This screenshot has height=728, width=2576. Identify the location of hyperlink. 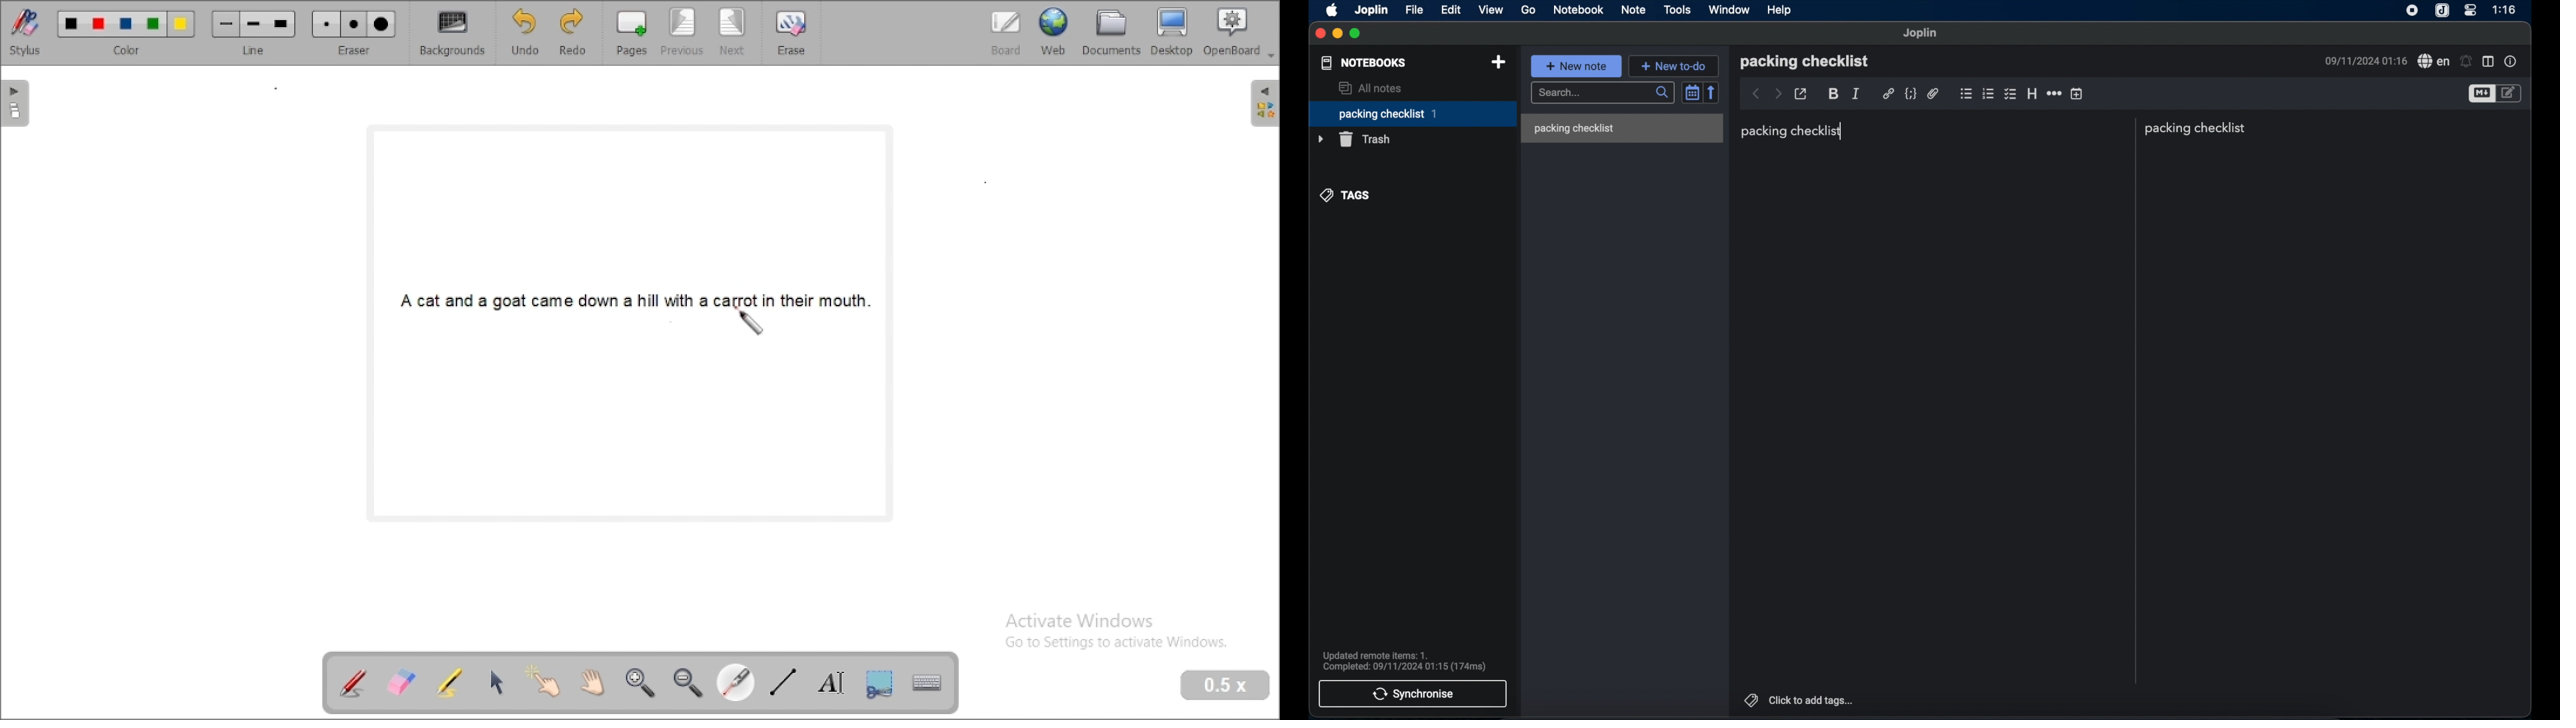
(1888, 94).